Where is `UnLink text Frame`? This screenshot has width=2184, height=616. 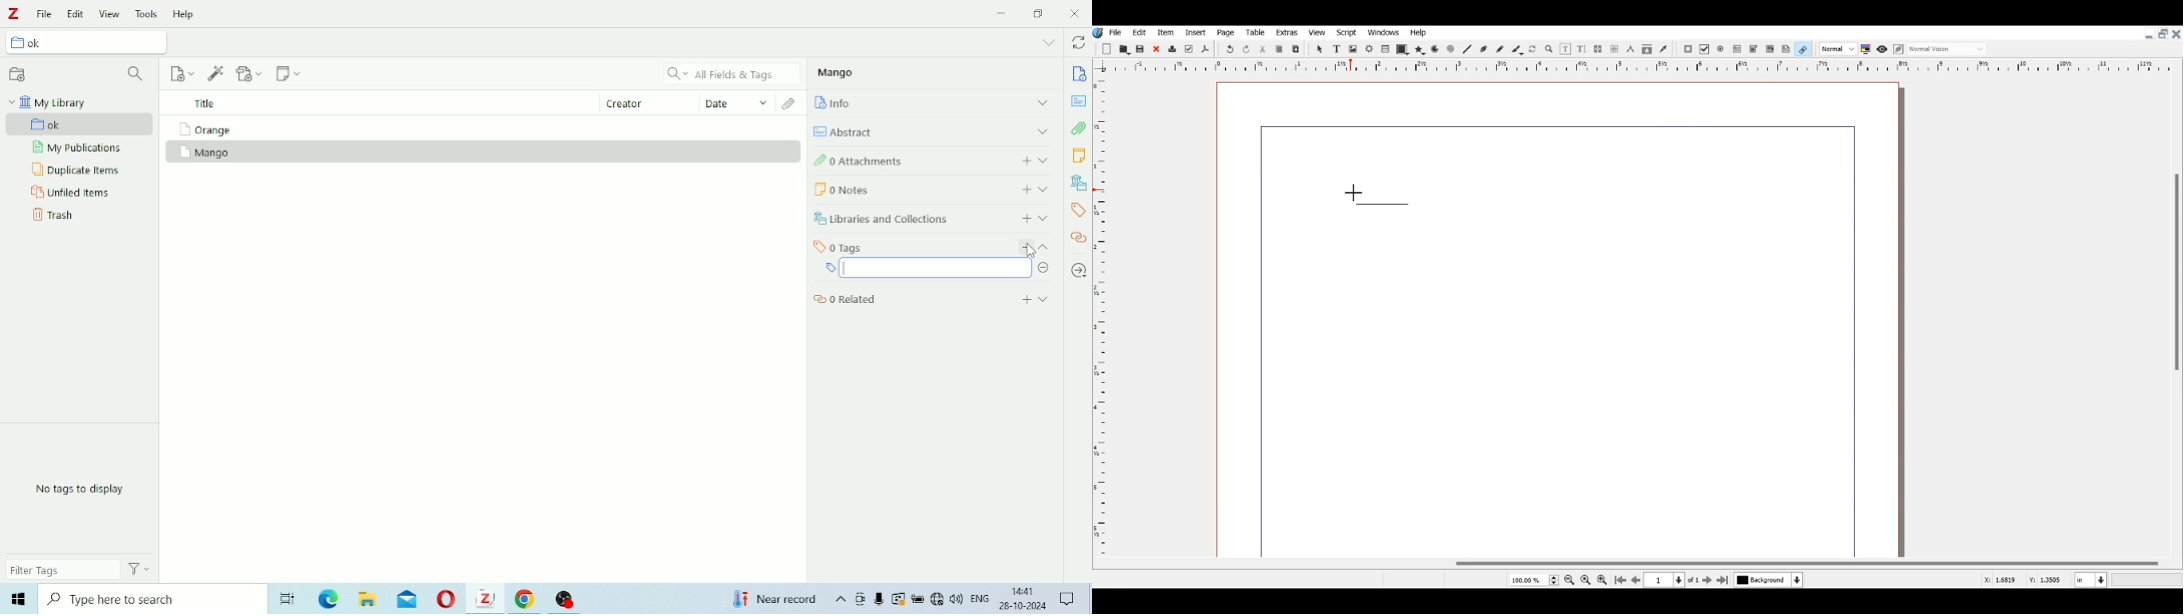
UnLink text Frame is located at coordinates (1615, 49).